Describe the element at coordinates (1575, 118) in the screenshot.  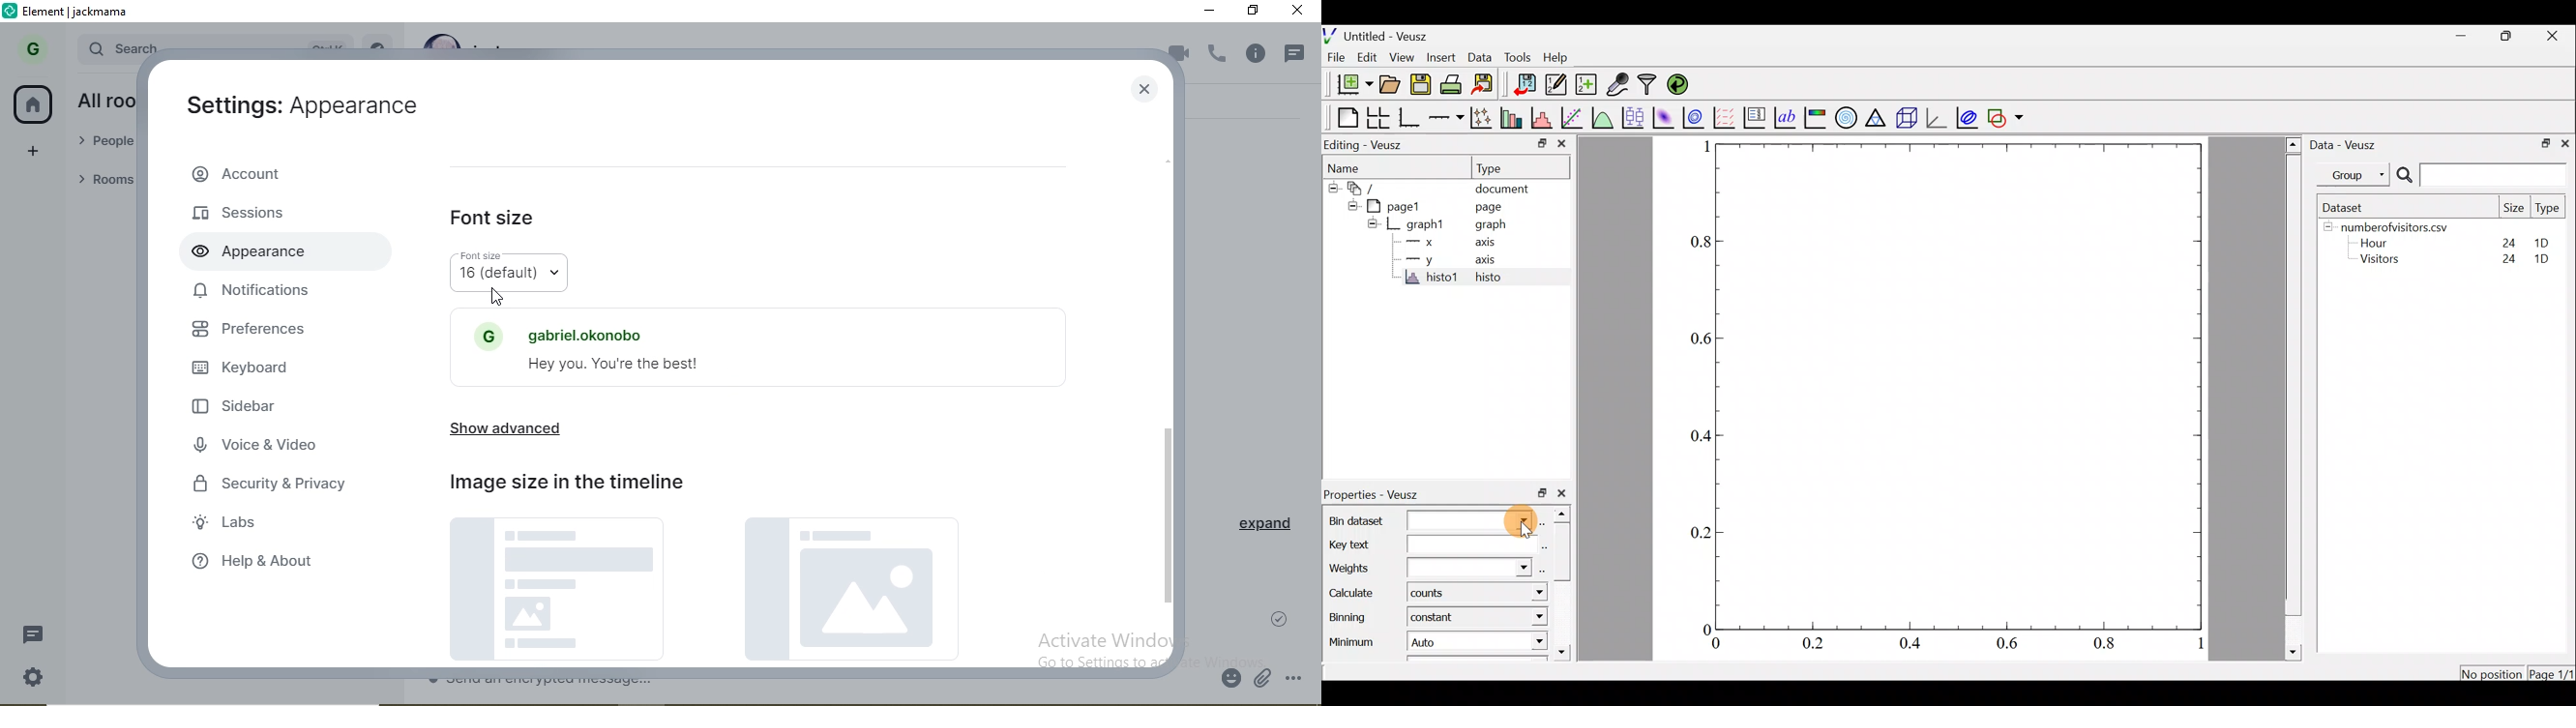
I see `fit a function to data` at that location.